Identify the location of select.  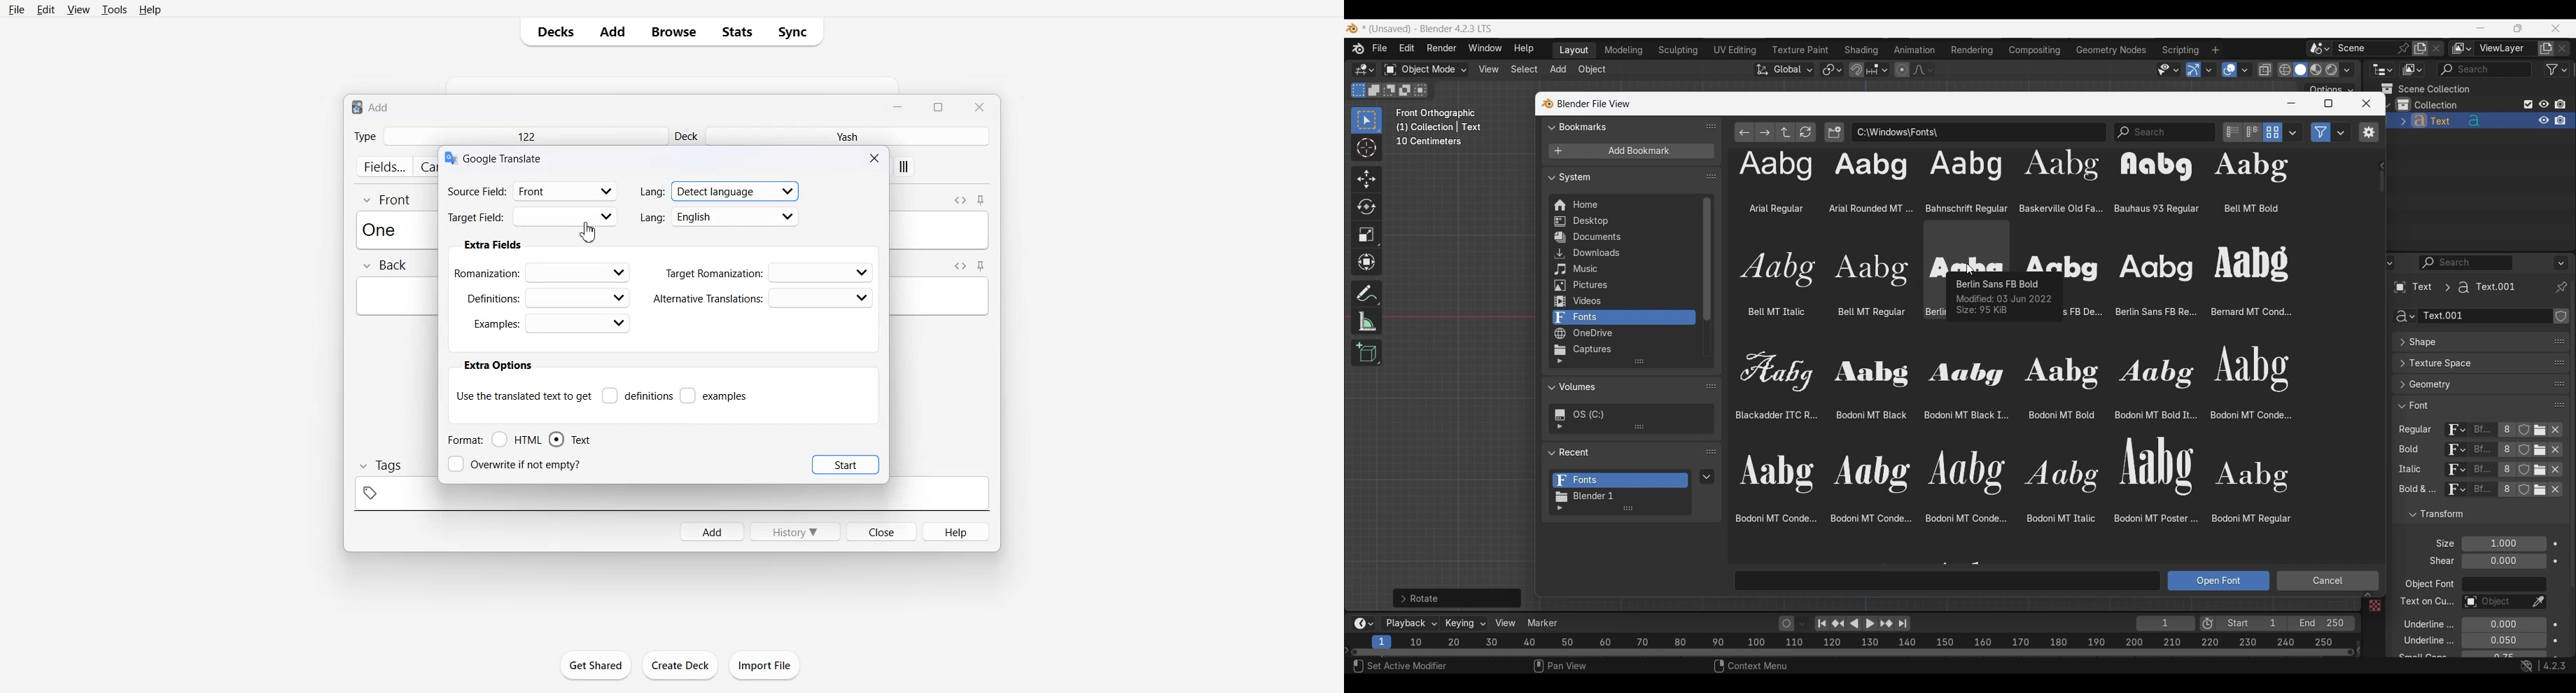
(1423, 90).